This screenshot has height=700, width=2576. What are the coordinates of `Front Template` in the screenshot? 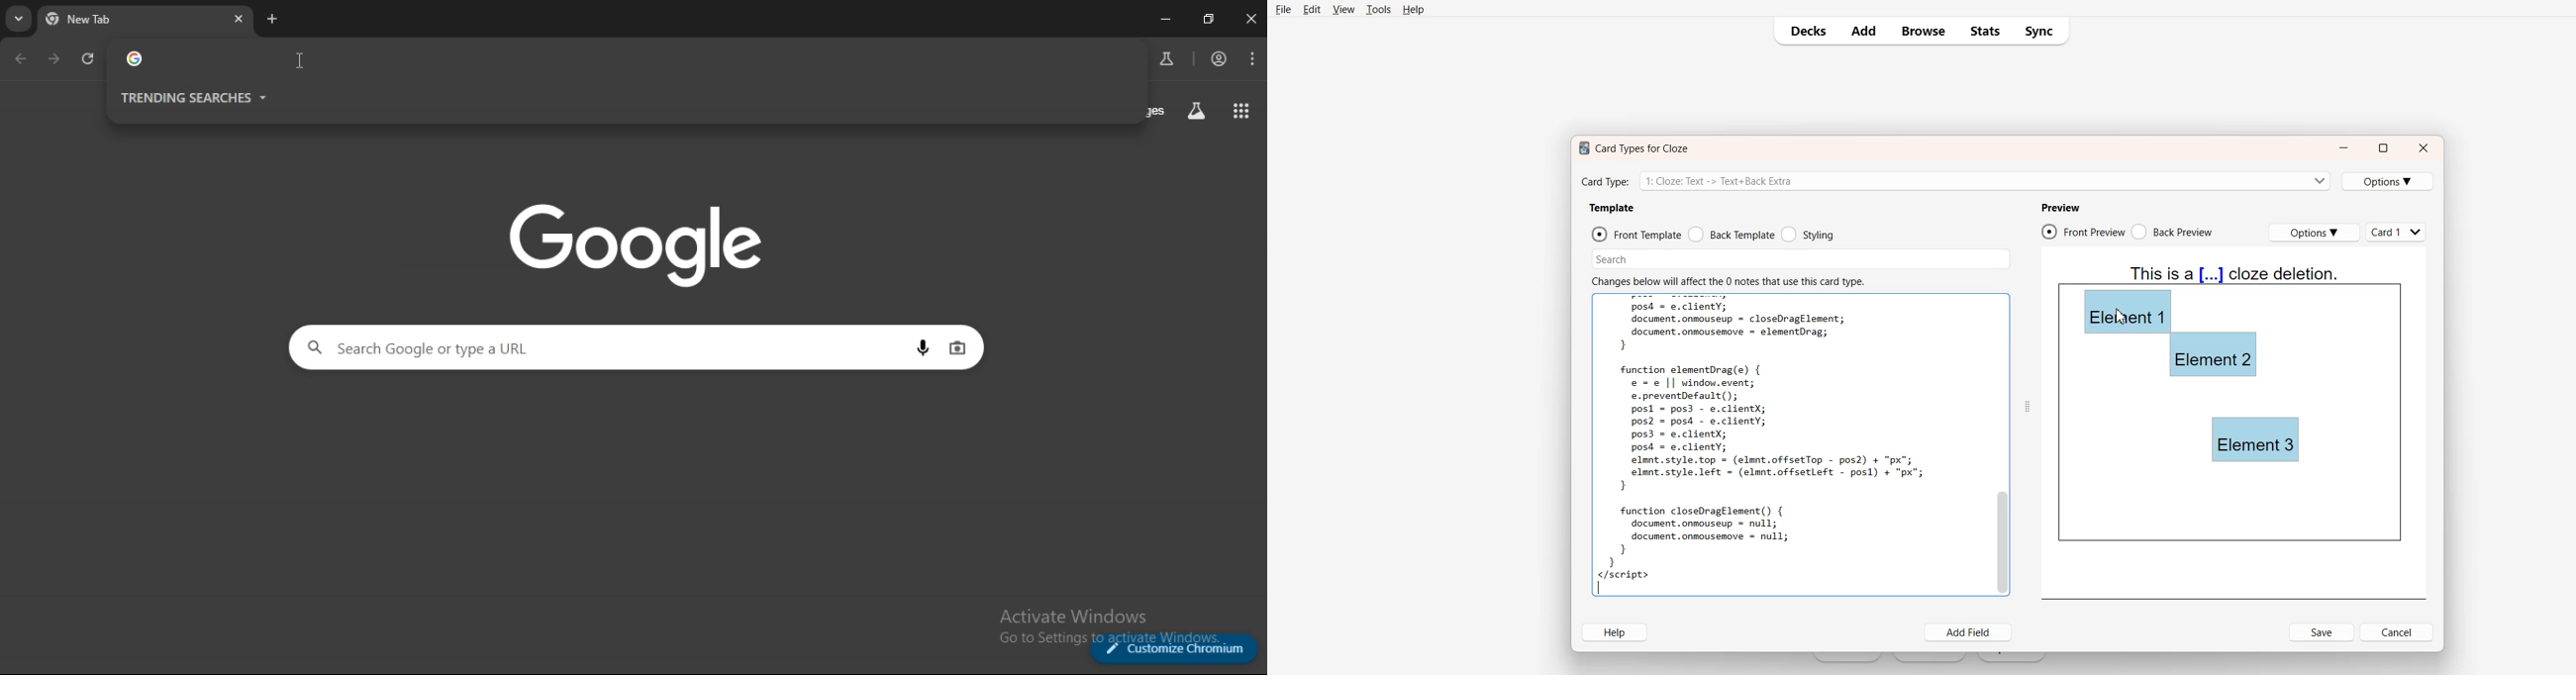 It's located at (1636, 234).